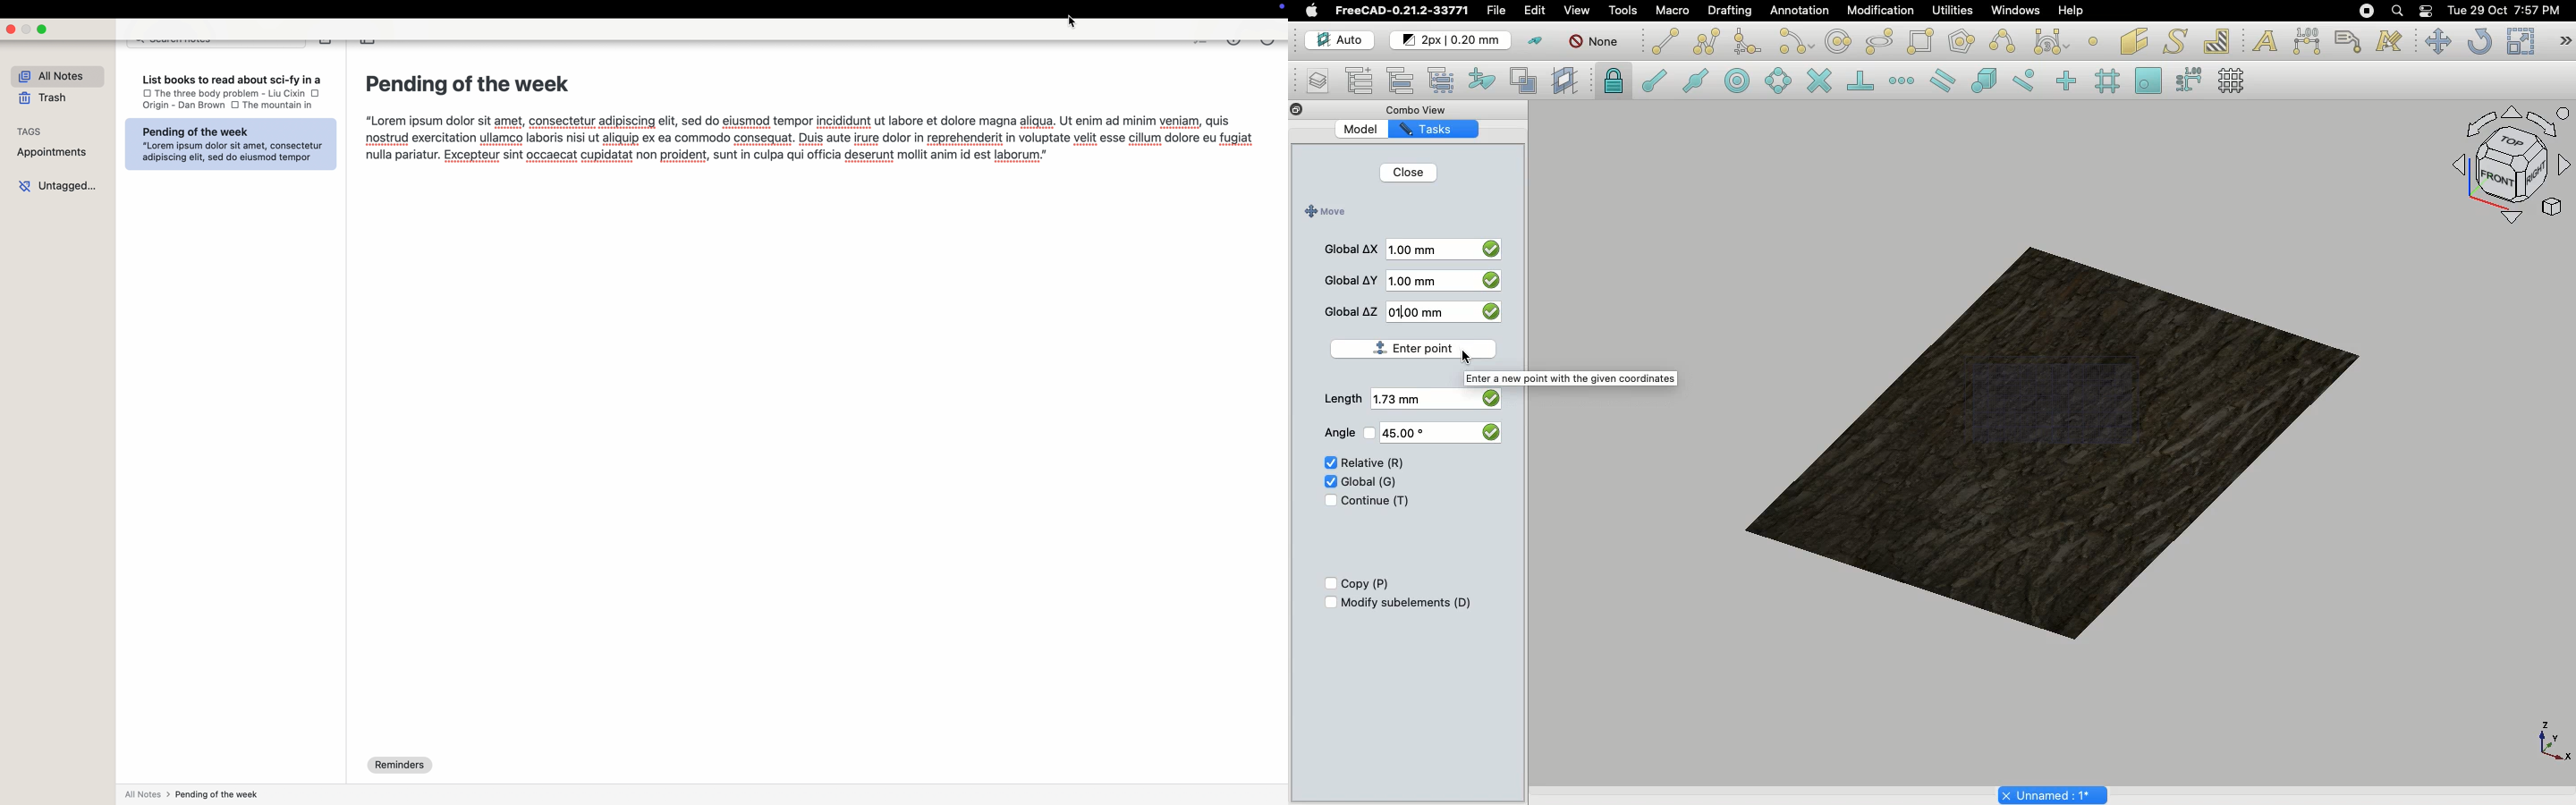 This screenshot has width=2576, height=812. I want to click on Selecting enter point, so click(1416, 349).